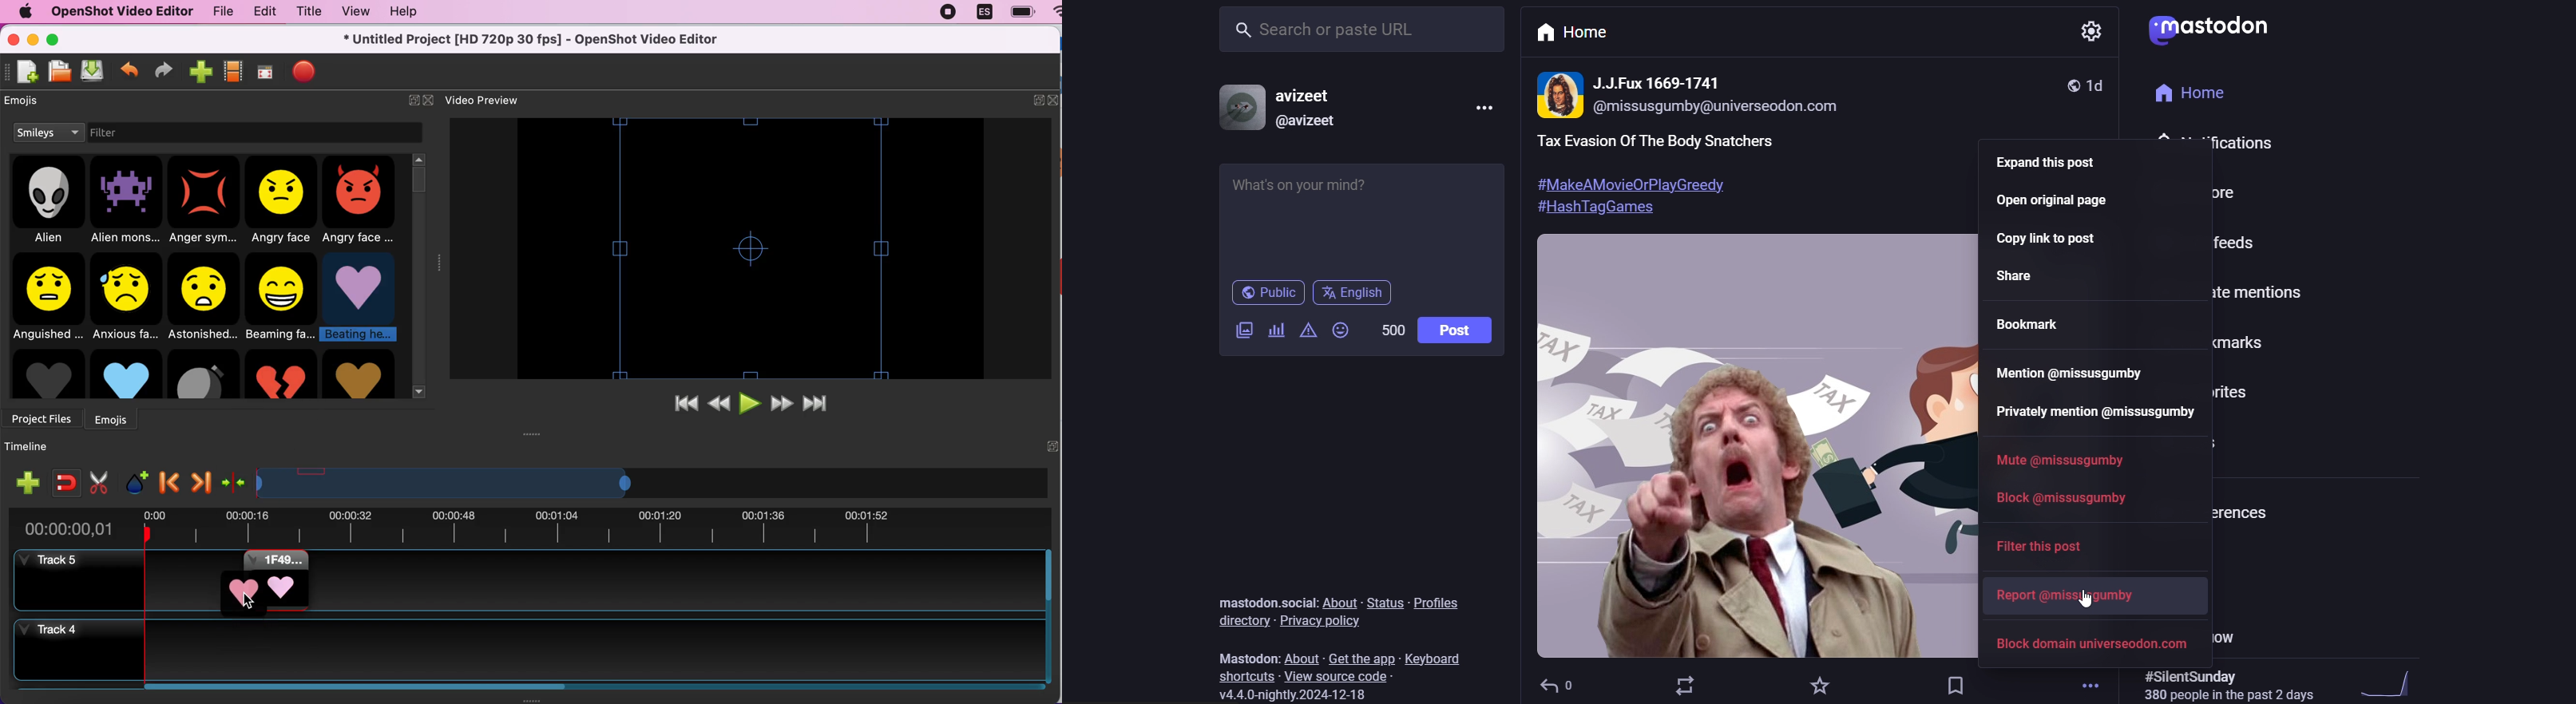  Describe the element at coordinates (351, 12) in the screenshot. I see `view` at that location.